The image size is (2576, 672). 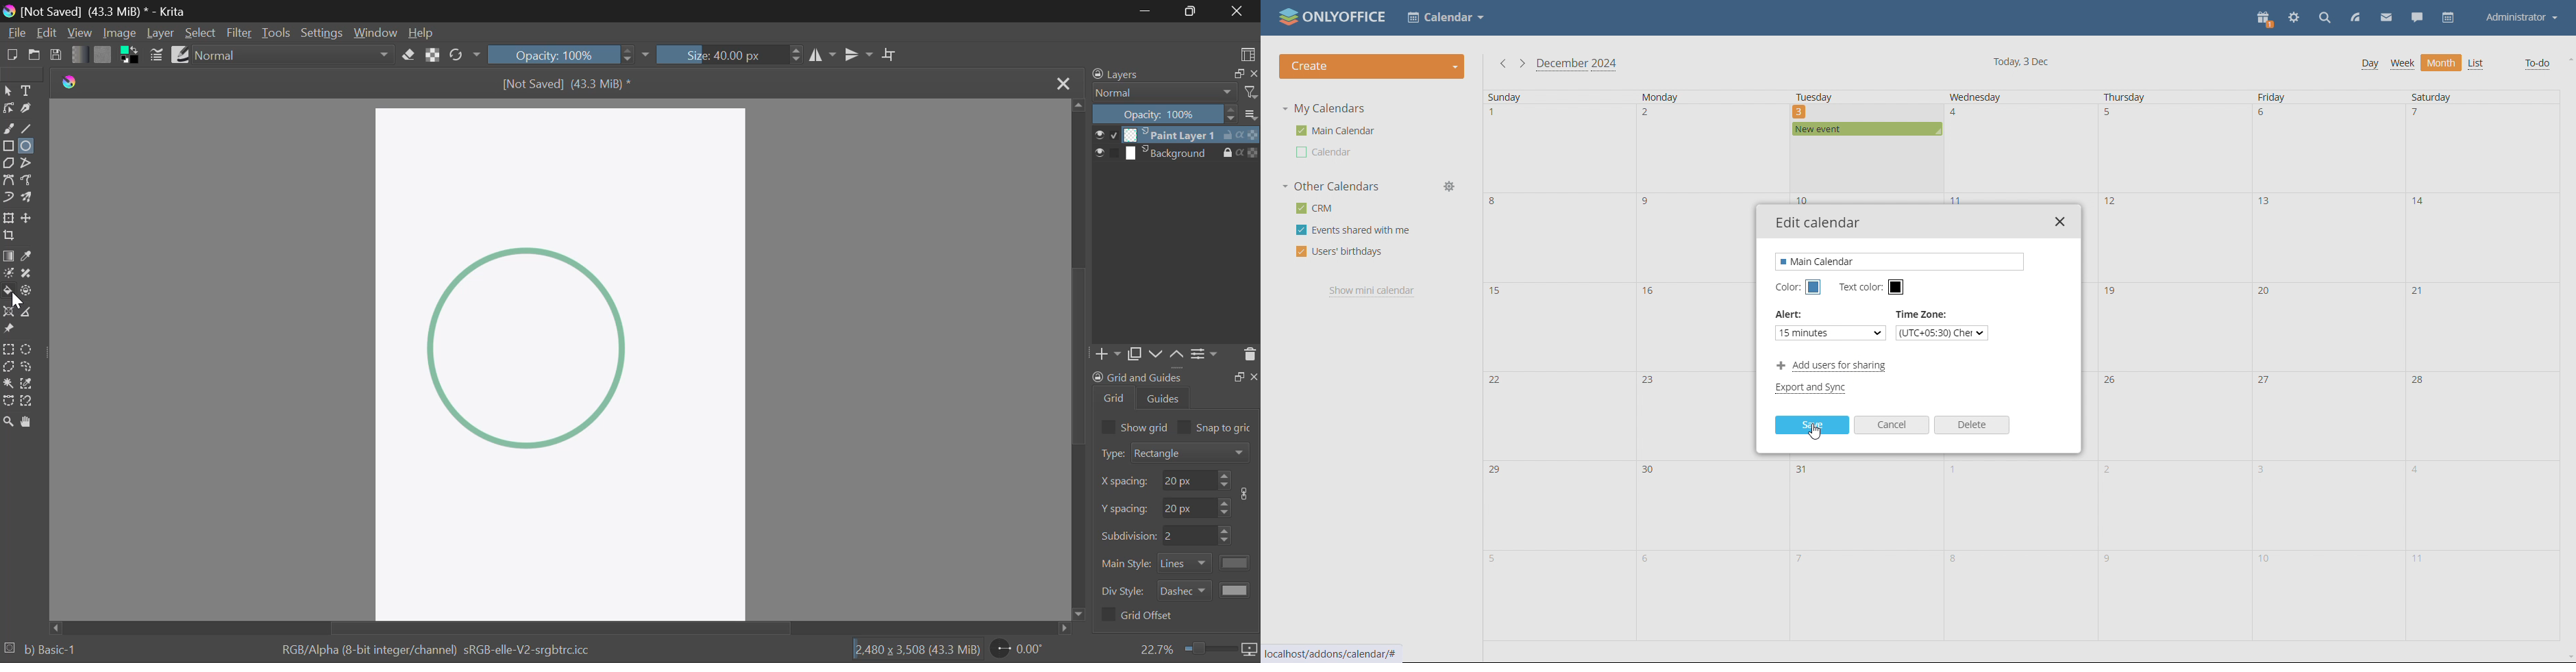 I want to click on Grid Offset, so click(x=1140, y=616).